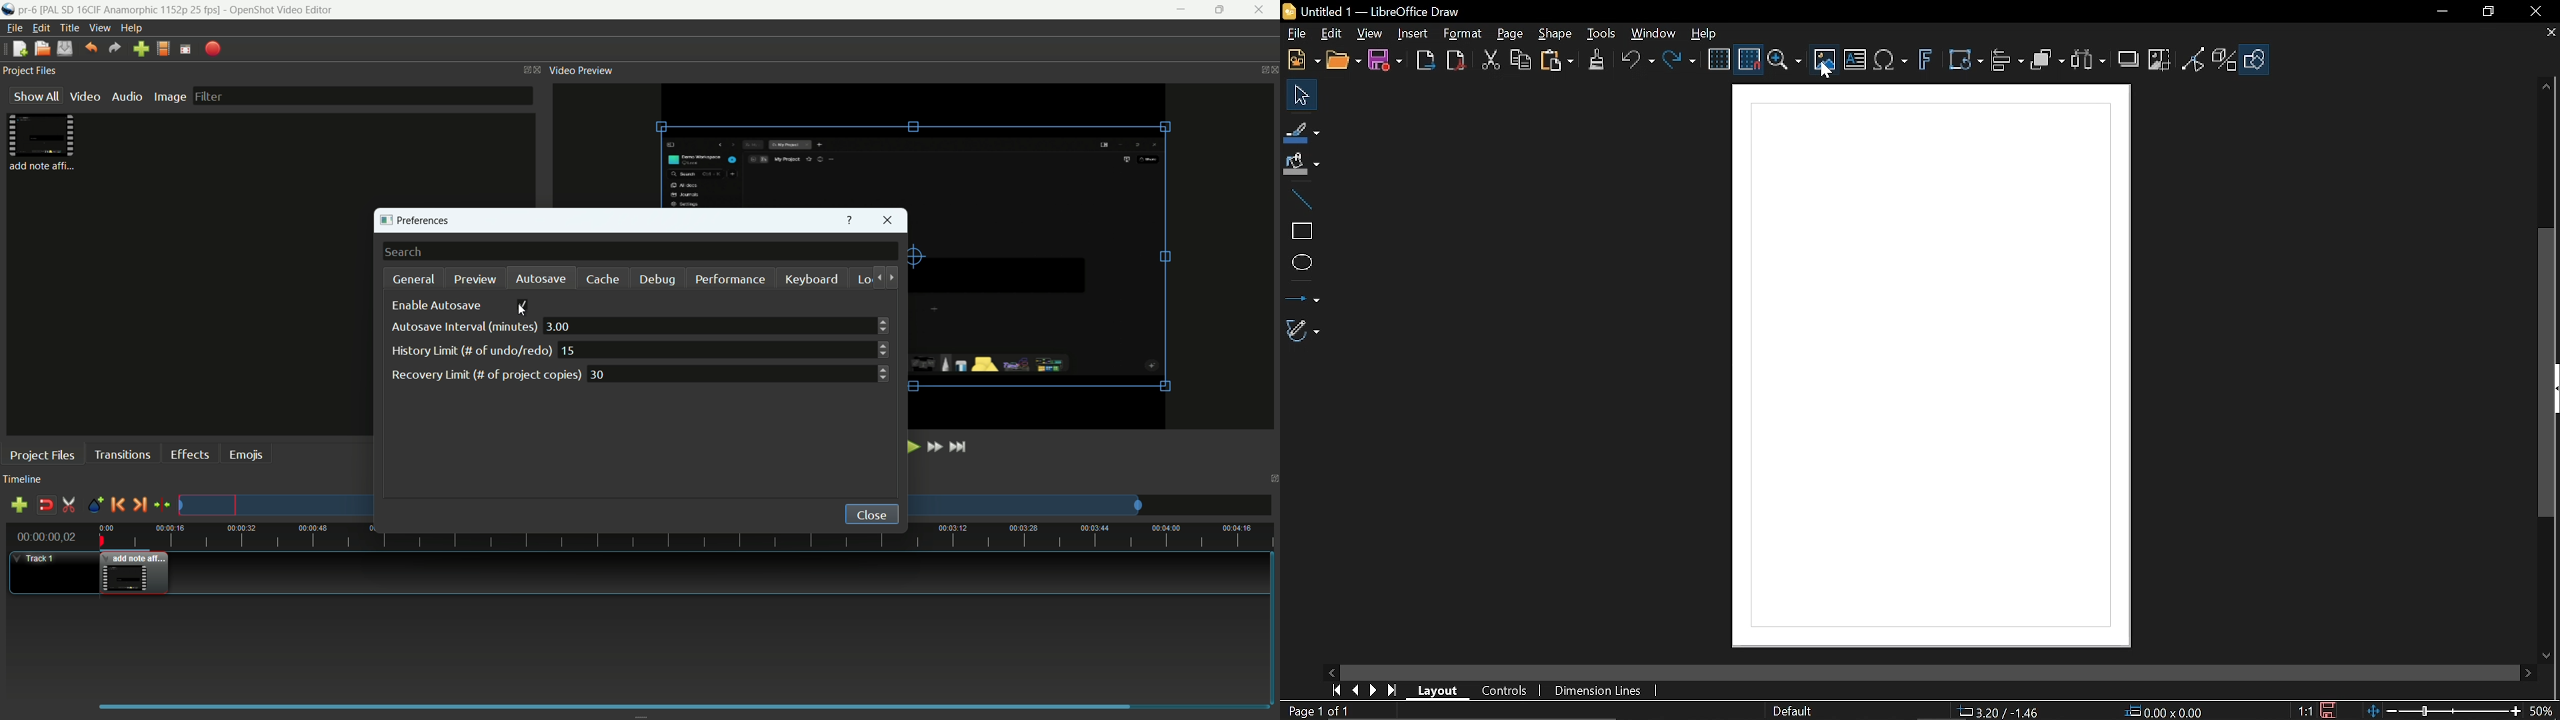 The image size is (2576, 728). Describe the element at coordinates (42, 559) in the screenshot. I see `track-1` at that location.